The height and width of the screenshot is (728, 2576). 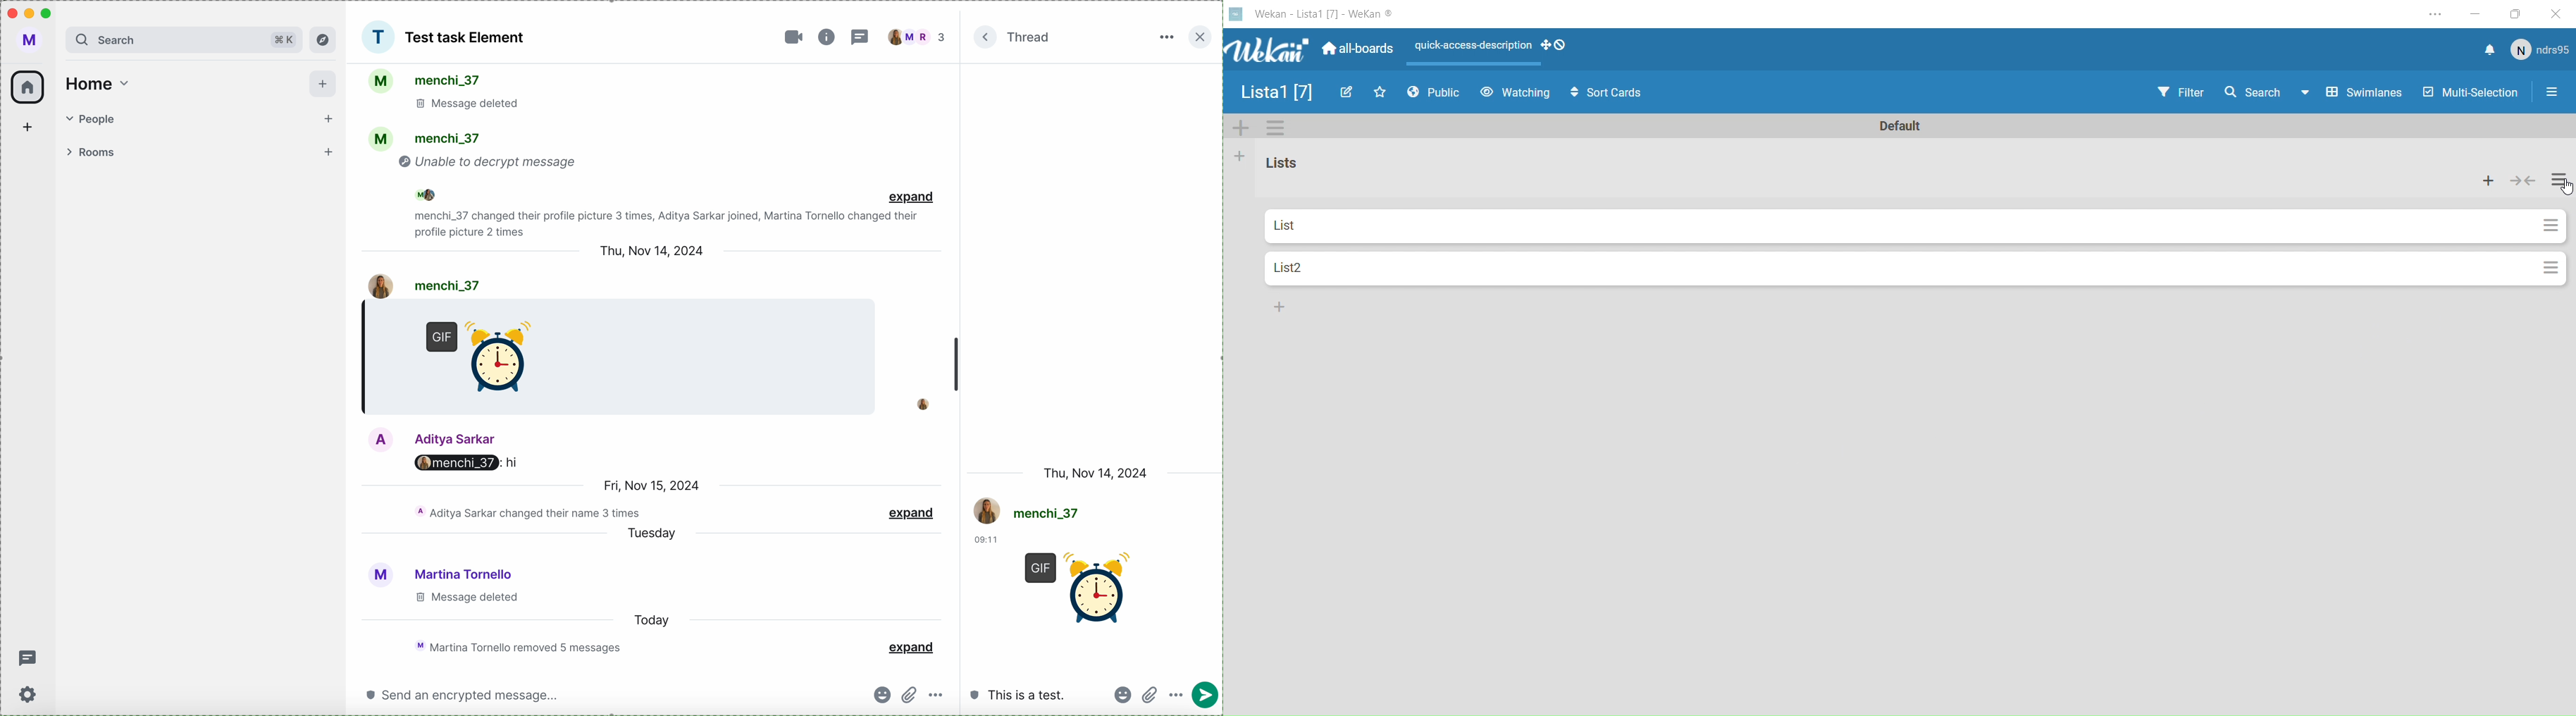 What do you see at coordinates (527, 512) in the screenshot?
I see `chat activity of the day` at bounding box center [527, 512].